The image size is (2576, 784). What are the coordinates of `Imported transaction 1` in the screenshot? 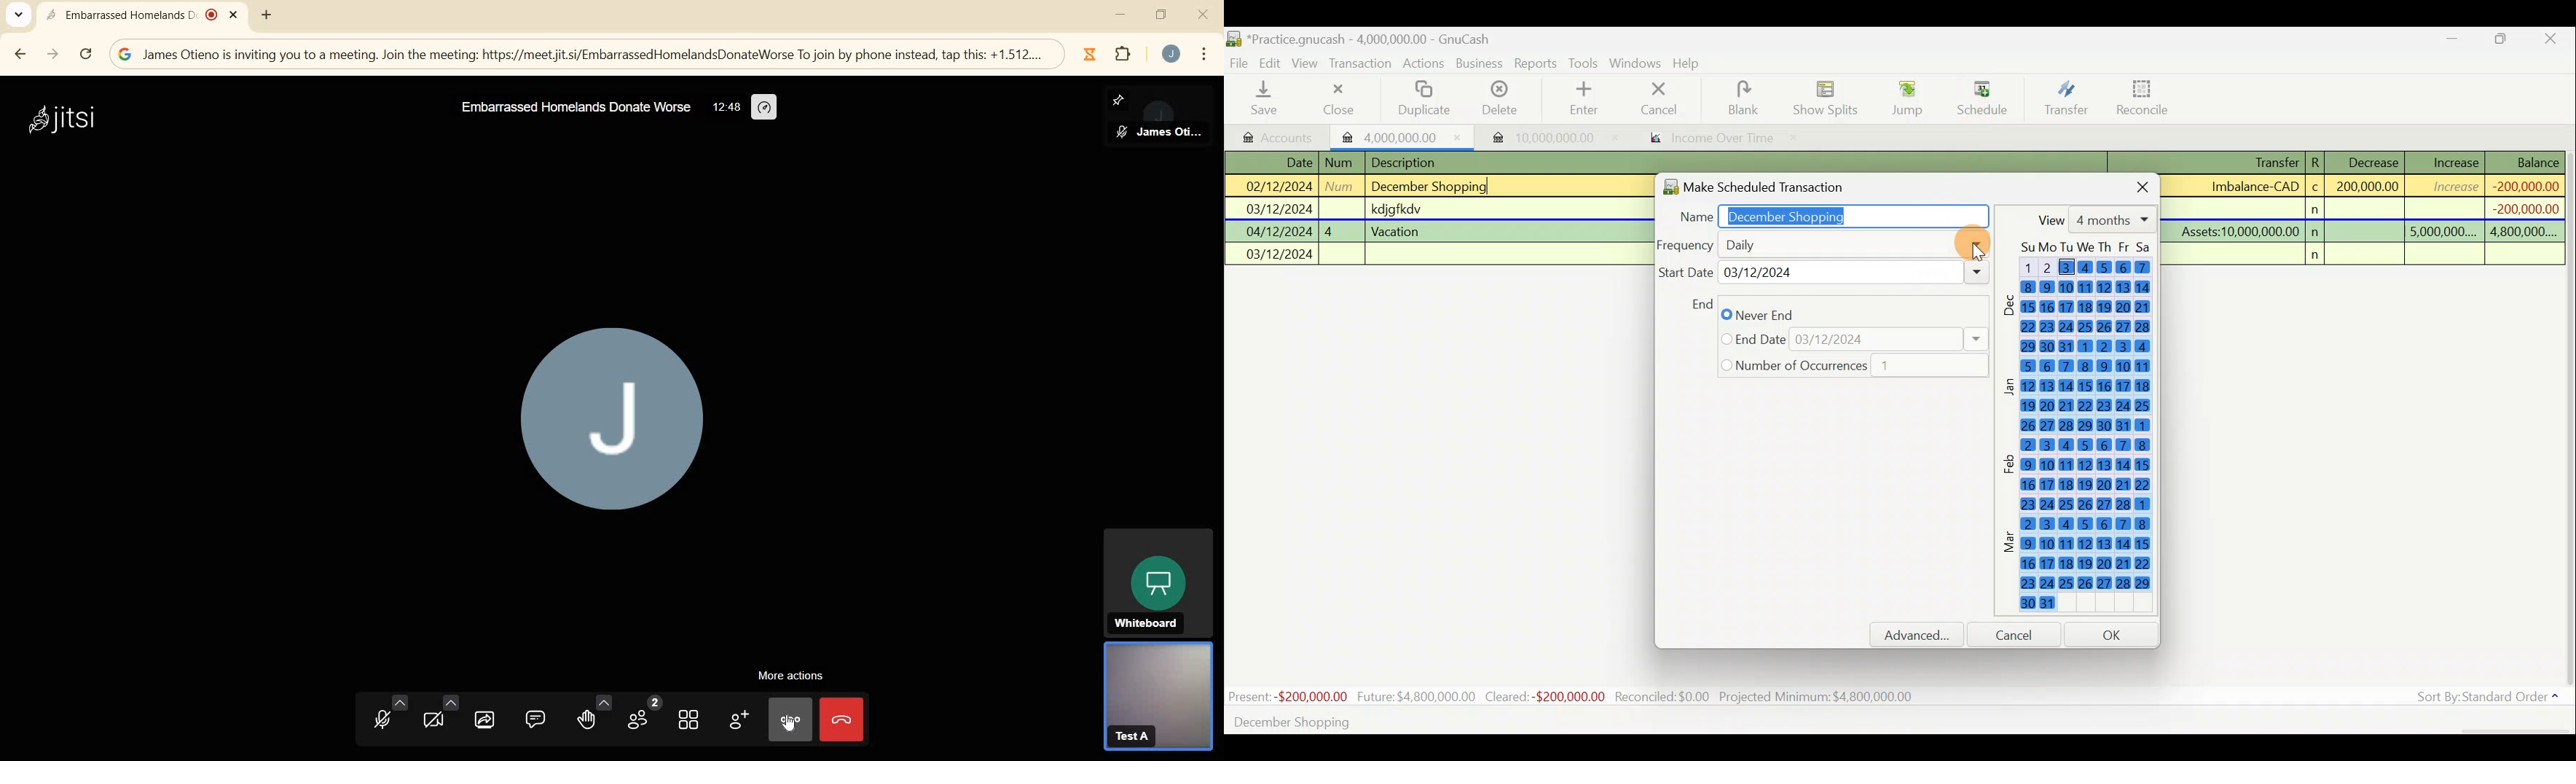 It's located at (1403, 136).